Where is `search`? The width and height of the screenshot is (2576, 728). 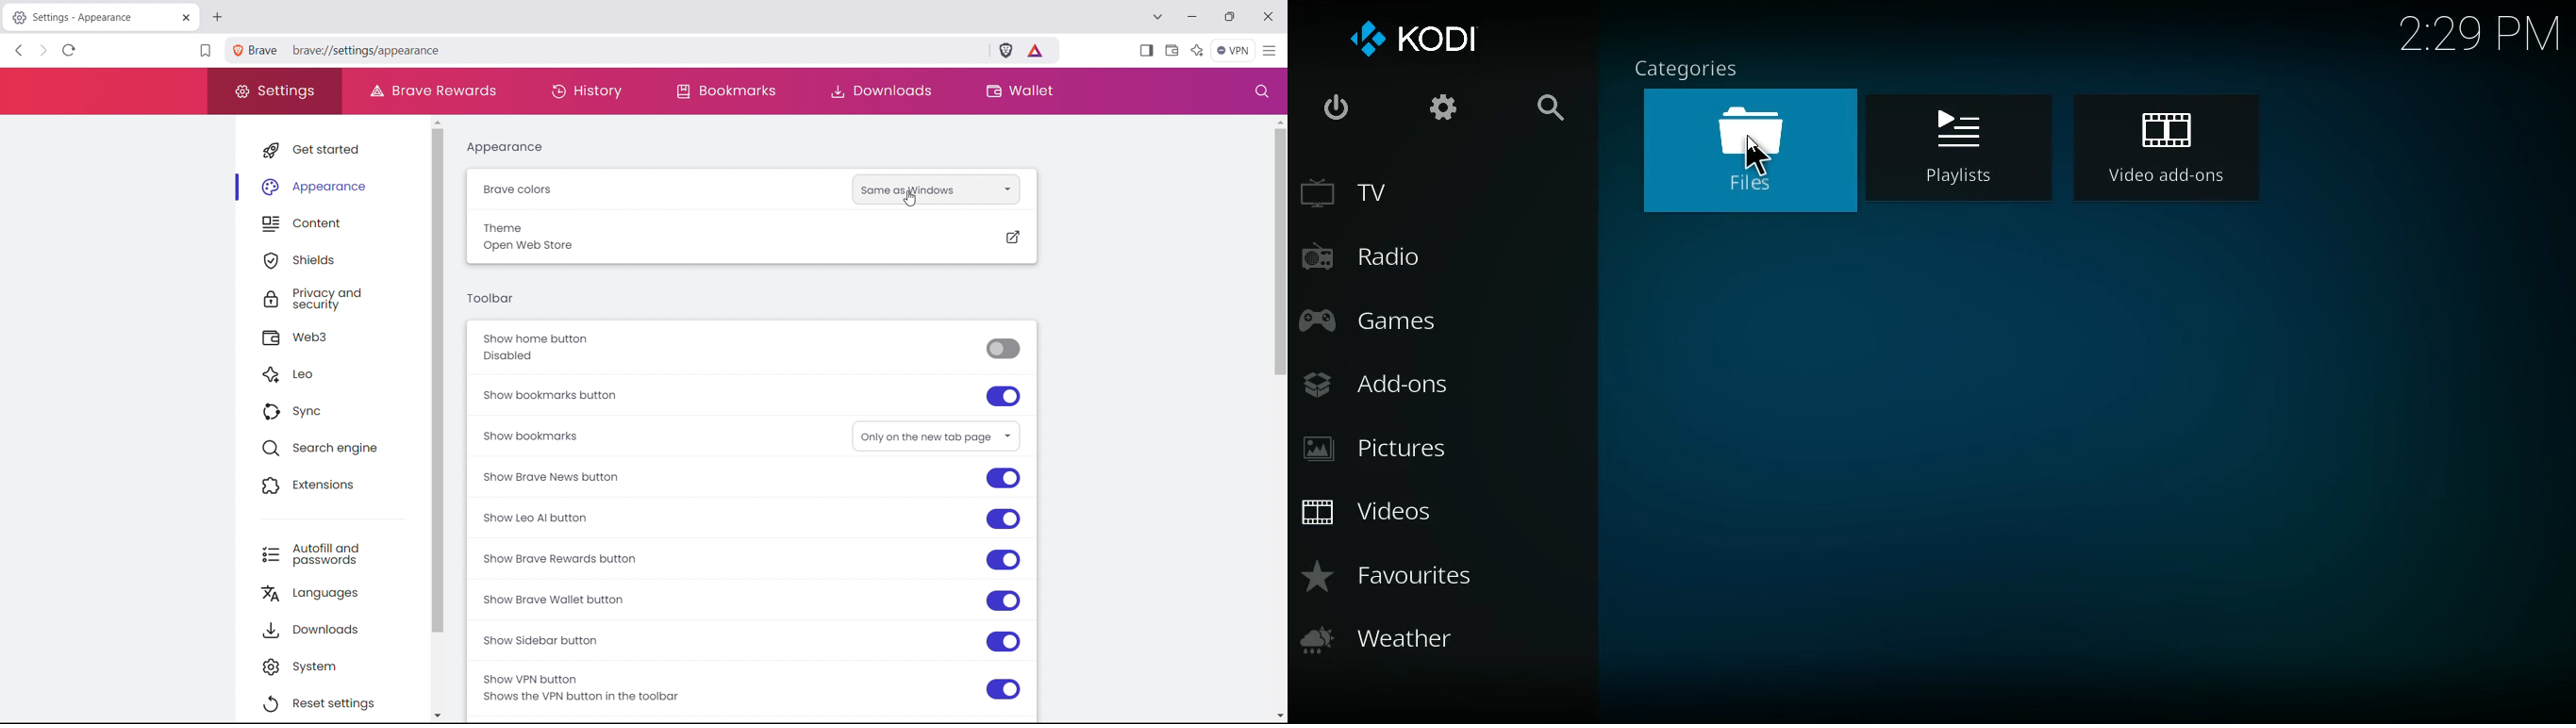
search is located at coordinates (1549, 111).